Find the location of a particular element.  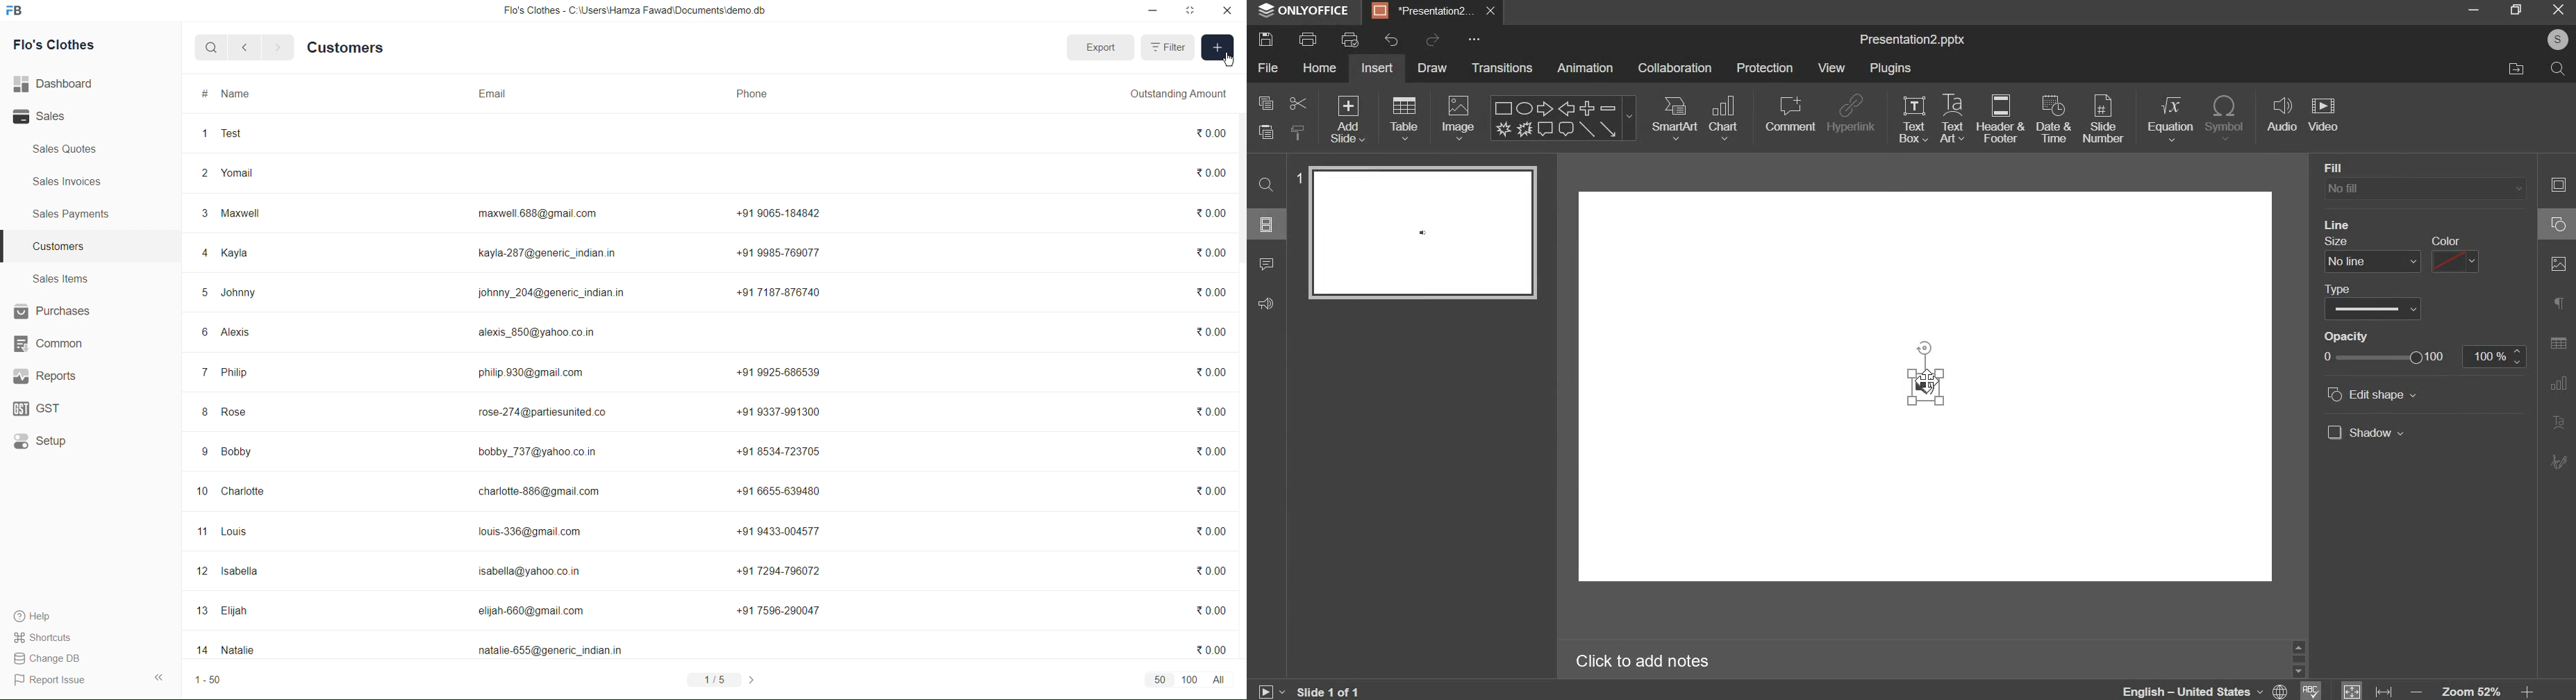

+91 9985-769077 is located at coordinates (779, 253).